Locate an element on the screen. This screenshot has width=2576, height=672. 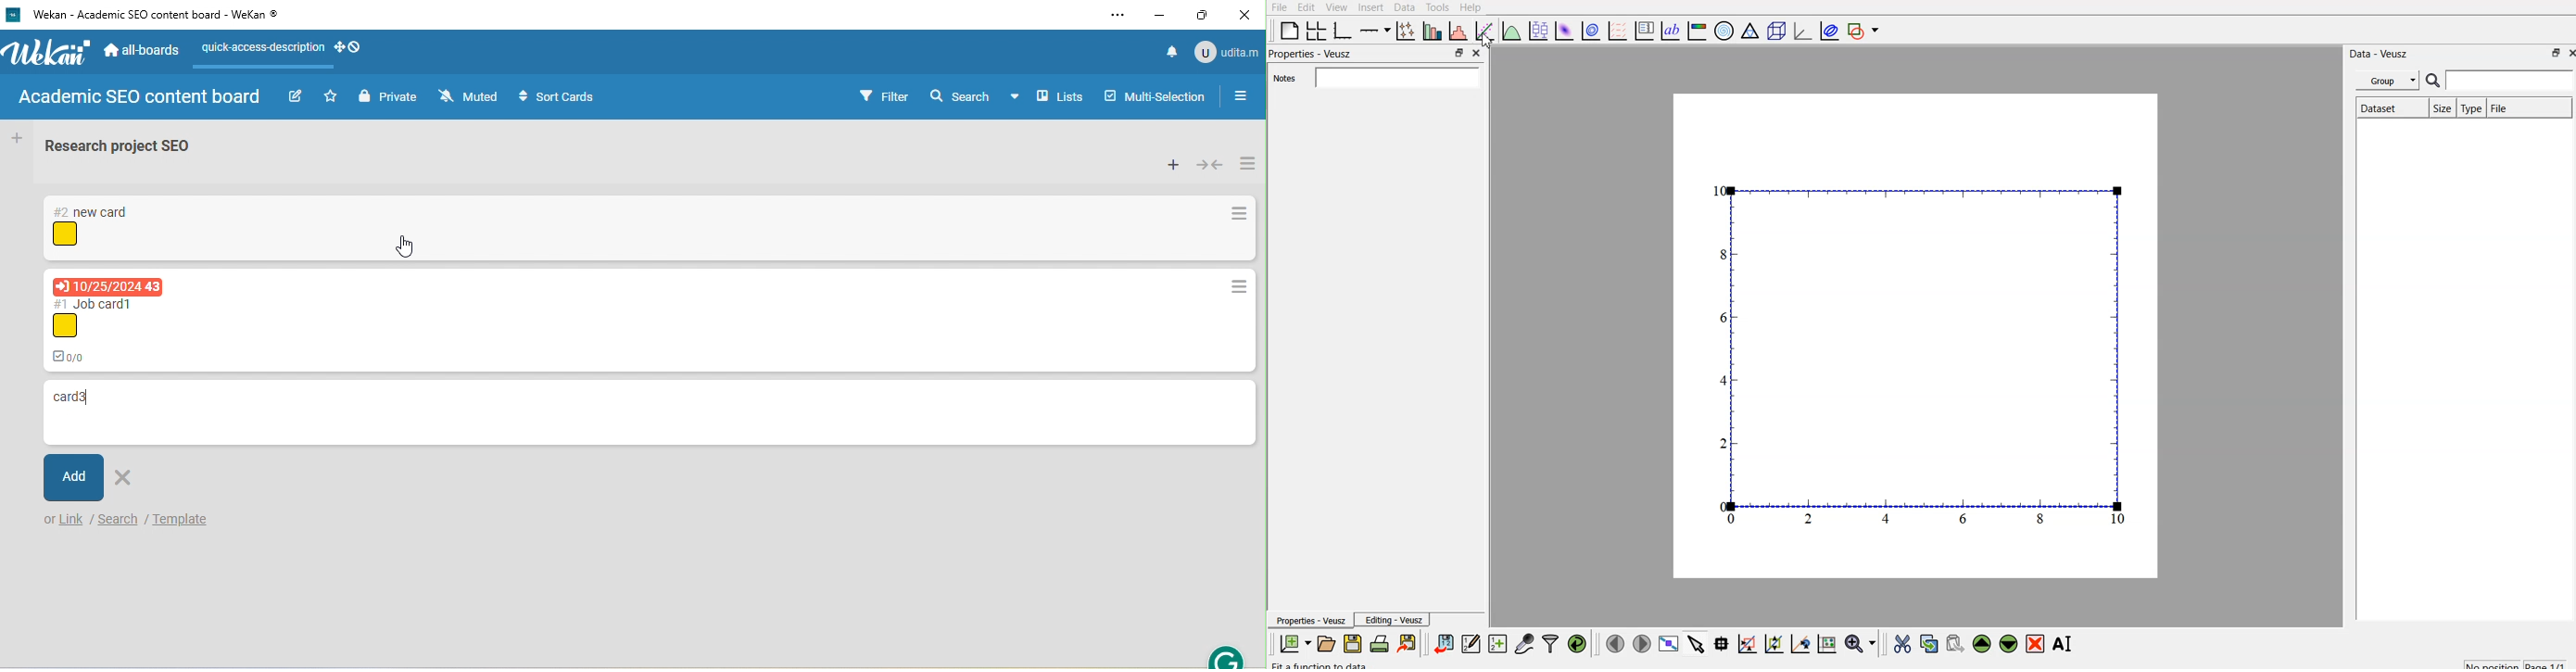
image color bar is located at coordinates (1700, 31).